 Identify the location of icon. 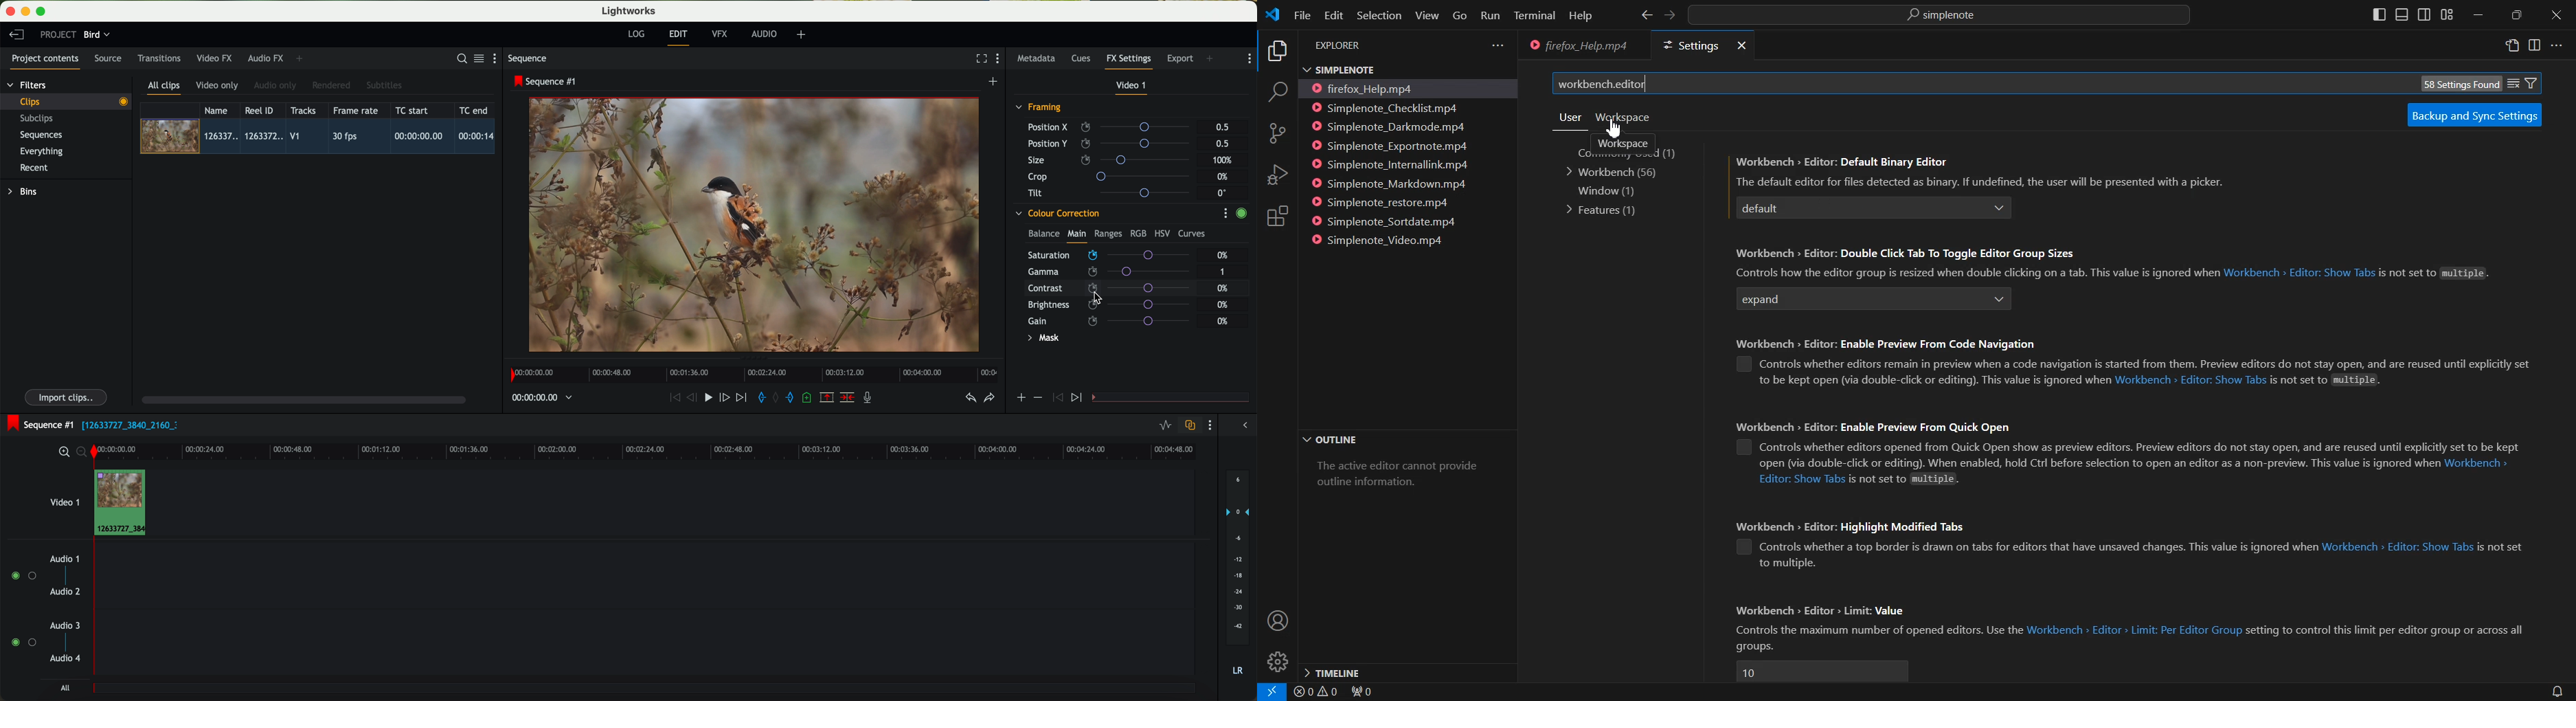
(1056, 398).